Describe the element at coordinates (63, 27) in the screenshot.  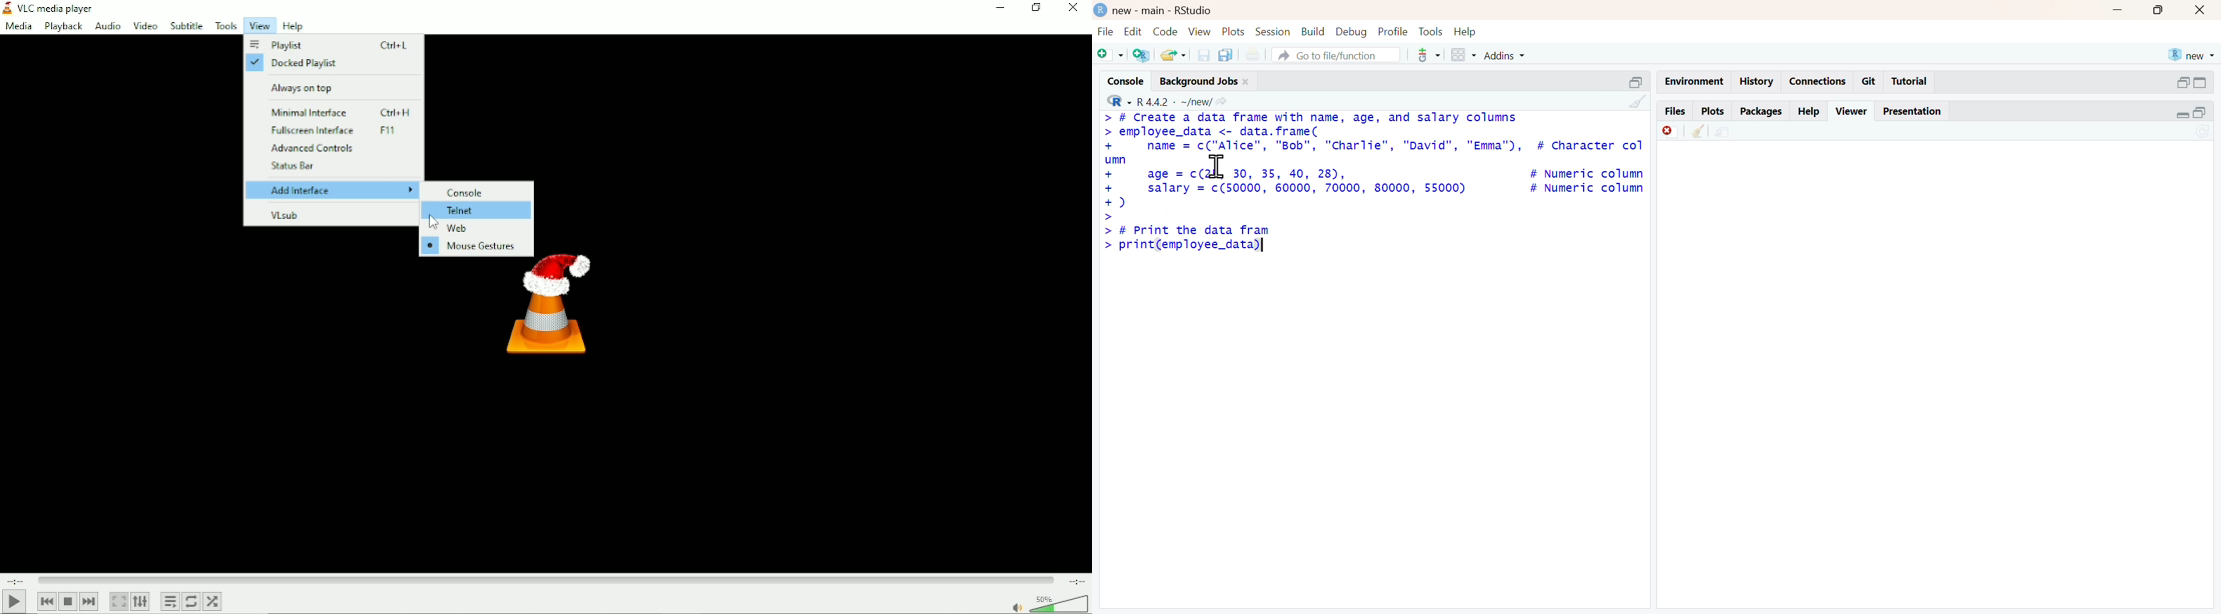
I see `Playback` at that location.